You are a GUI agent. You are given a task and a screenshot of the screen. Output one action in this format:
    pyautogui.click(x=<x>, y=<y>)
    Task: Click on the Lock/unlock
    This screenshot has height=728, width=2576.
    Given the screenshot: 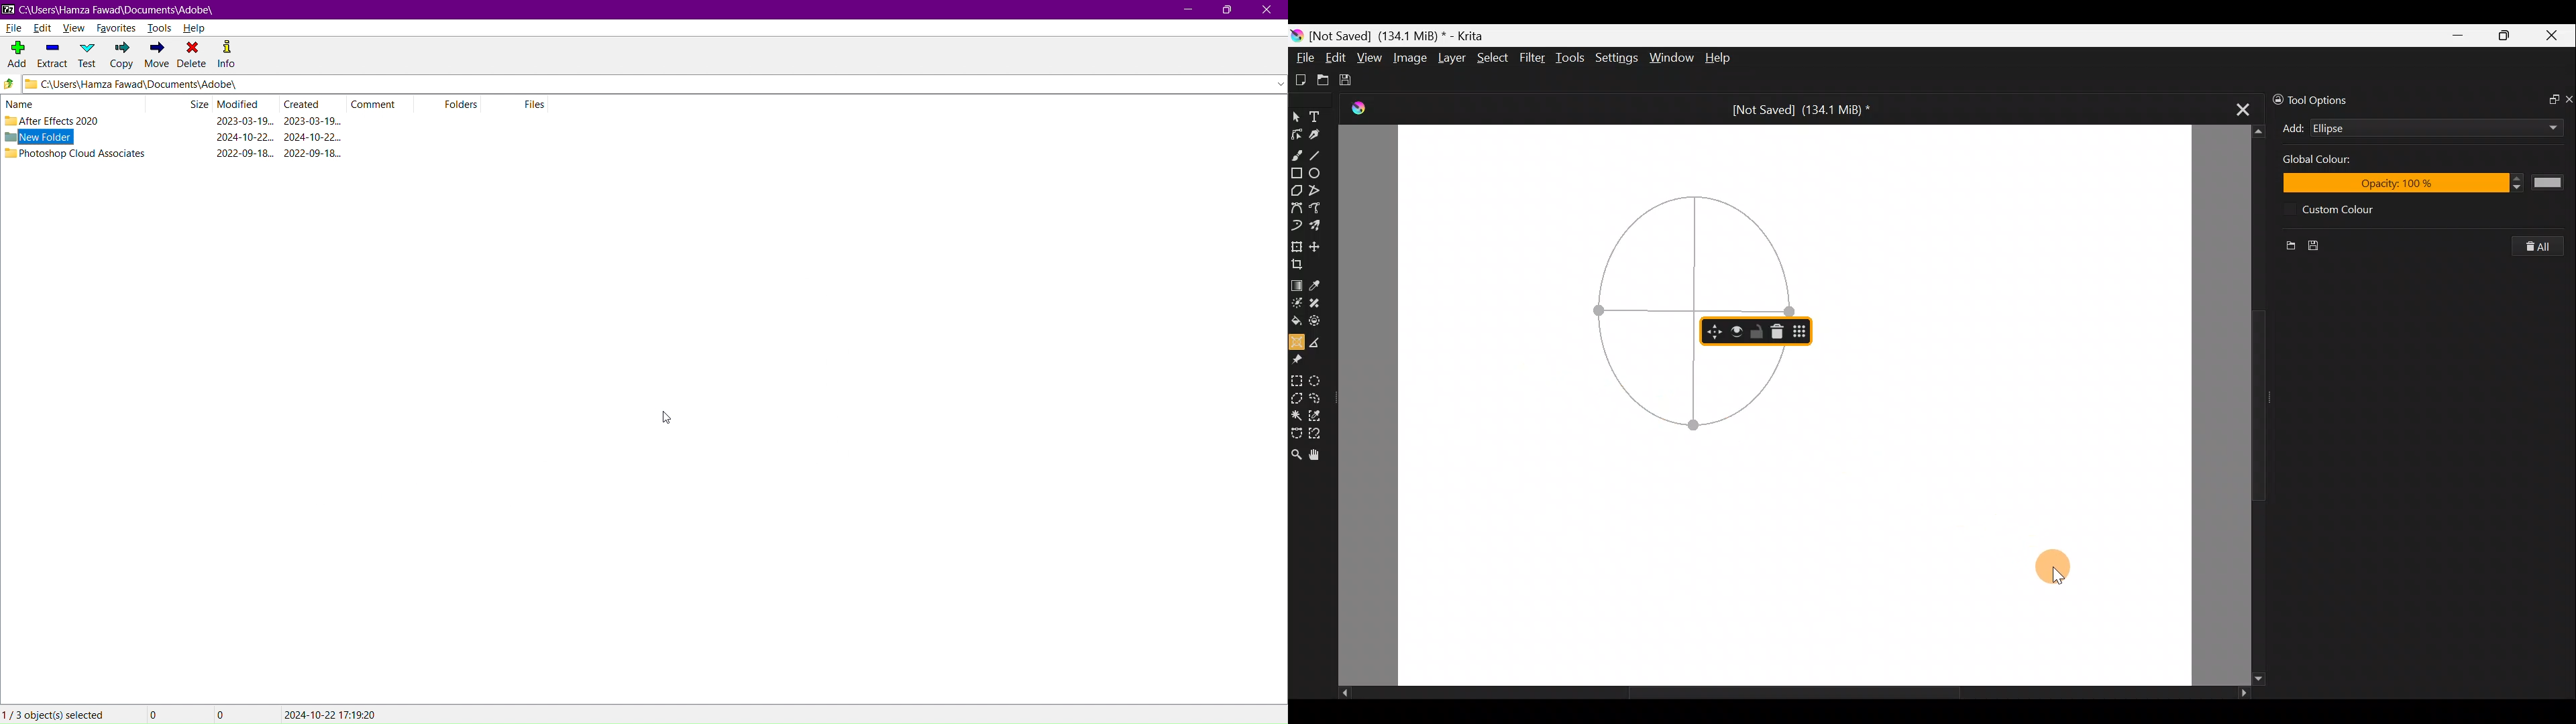 What is the action you would take?
    pyautogui.click(x=1756, y=331)
    